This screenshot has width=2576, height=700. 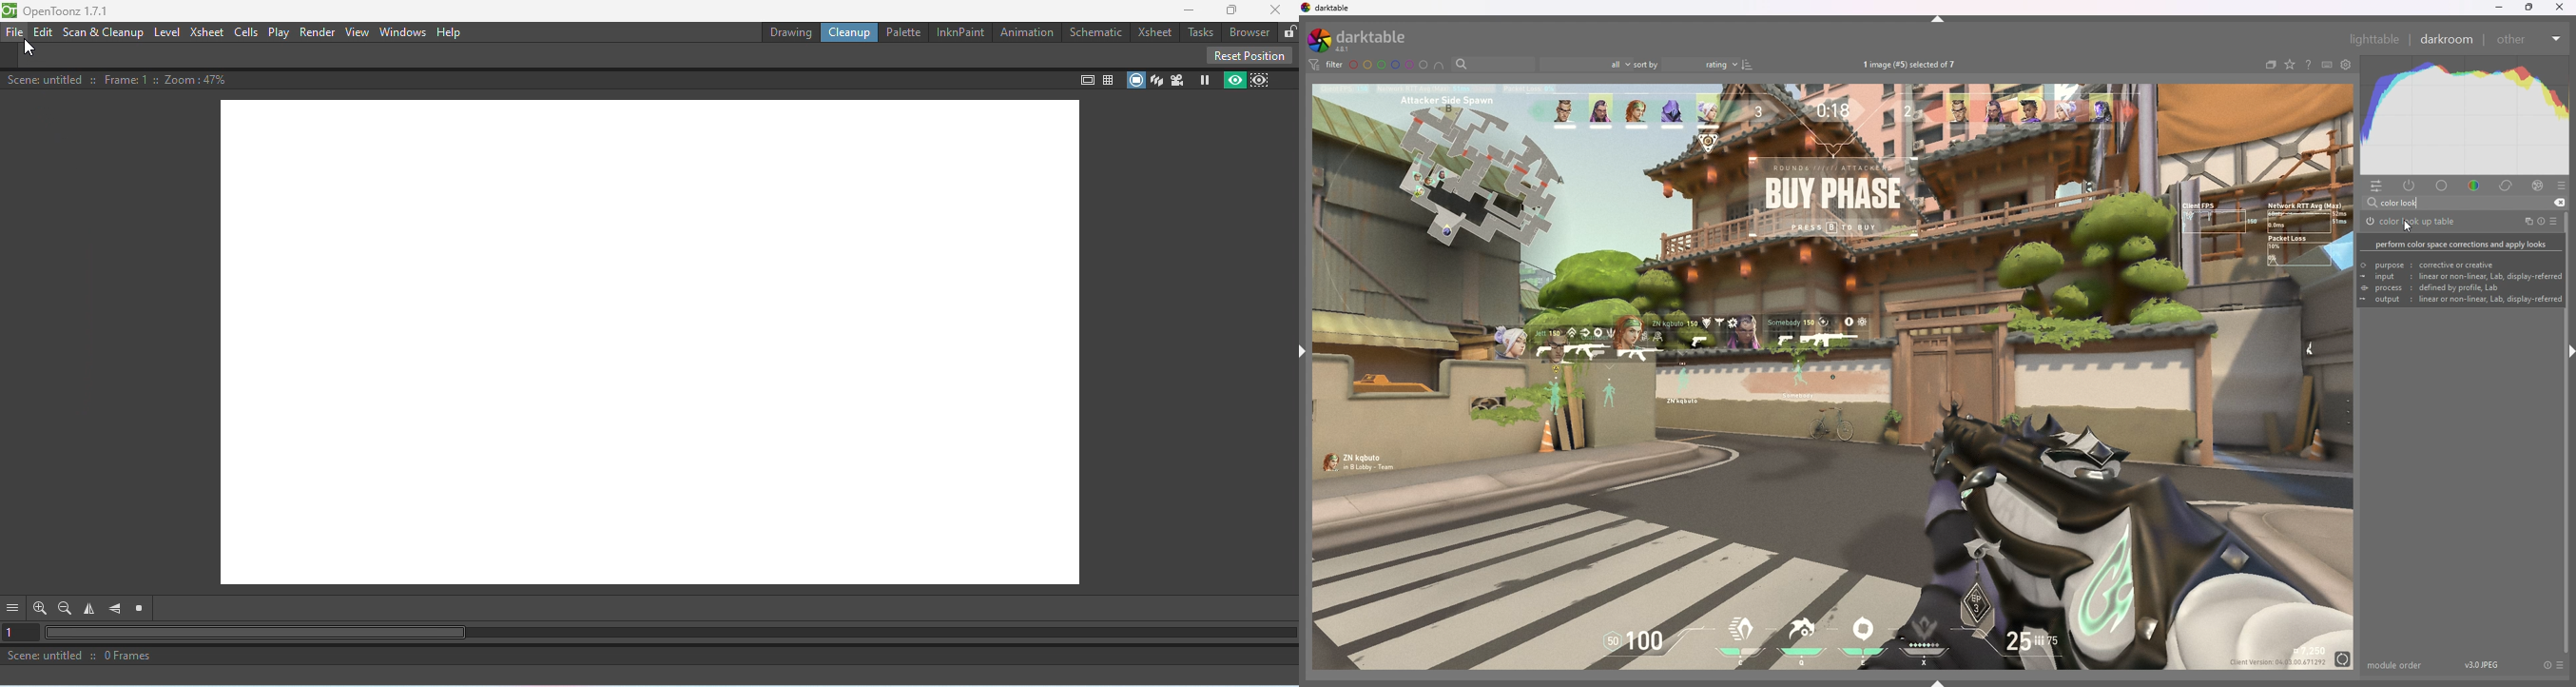 What do you see at coordinates (2347, 65) in the screenshot?
I see `show global preferences` at bounding box center [2347, 65].